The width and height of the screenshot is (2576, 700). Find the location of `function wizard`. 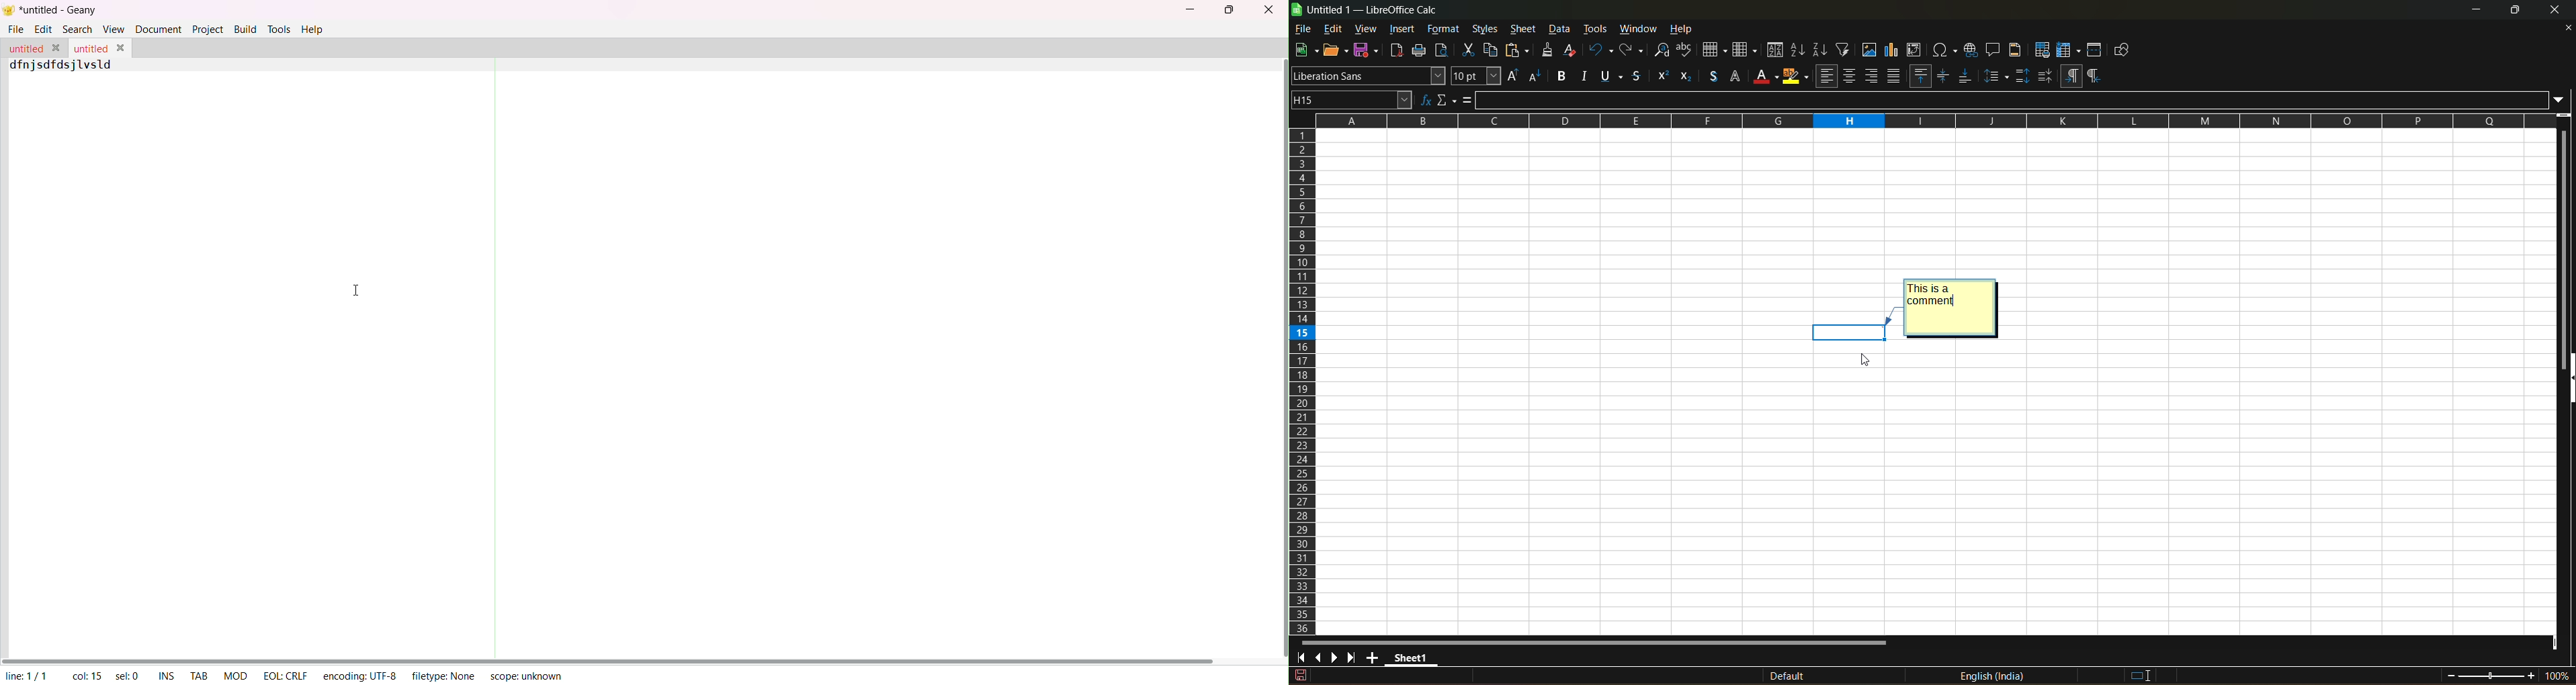

function wizard is located at coordinates (1426, 99).